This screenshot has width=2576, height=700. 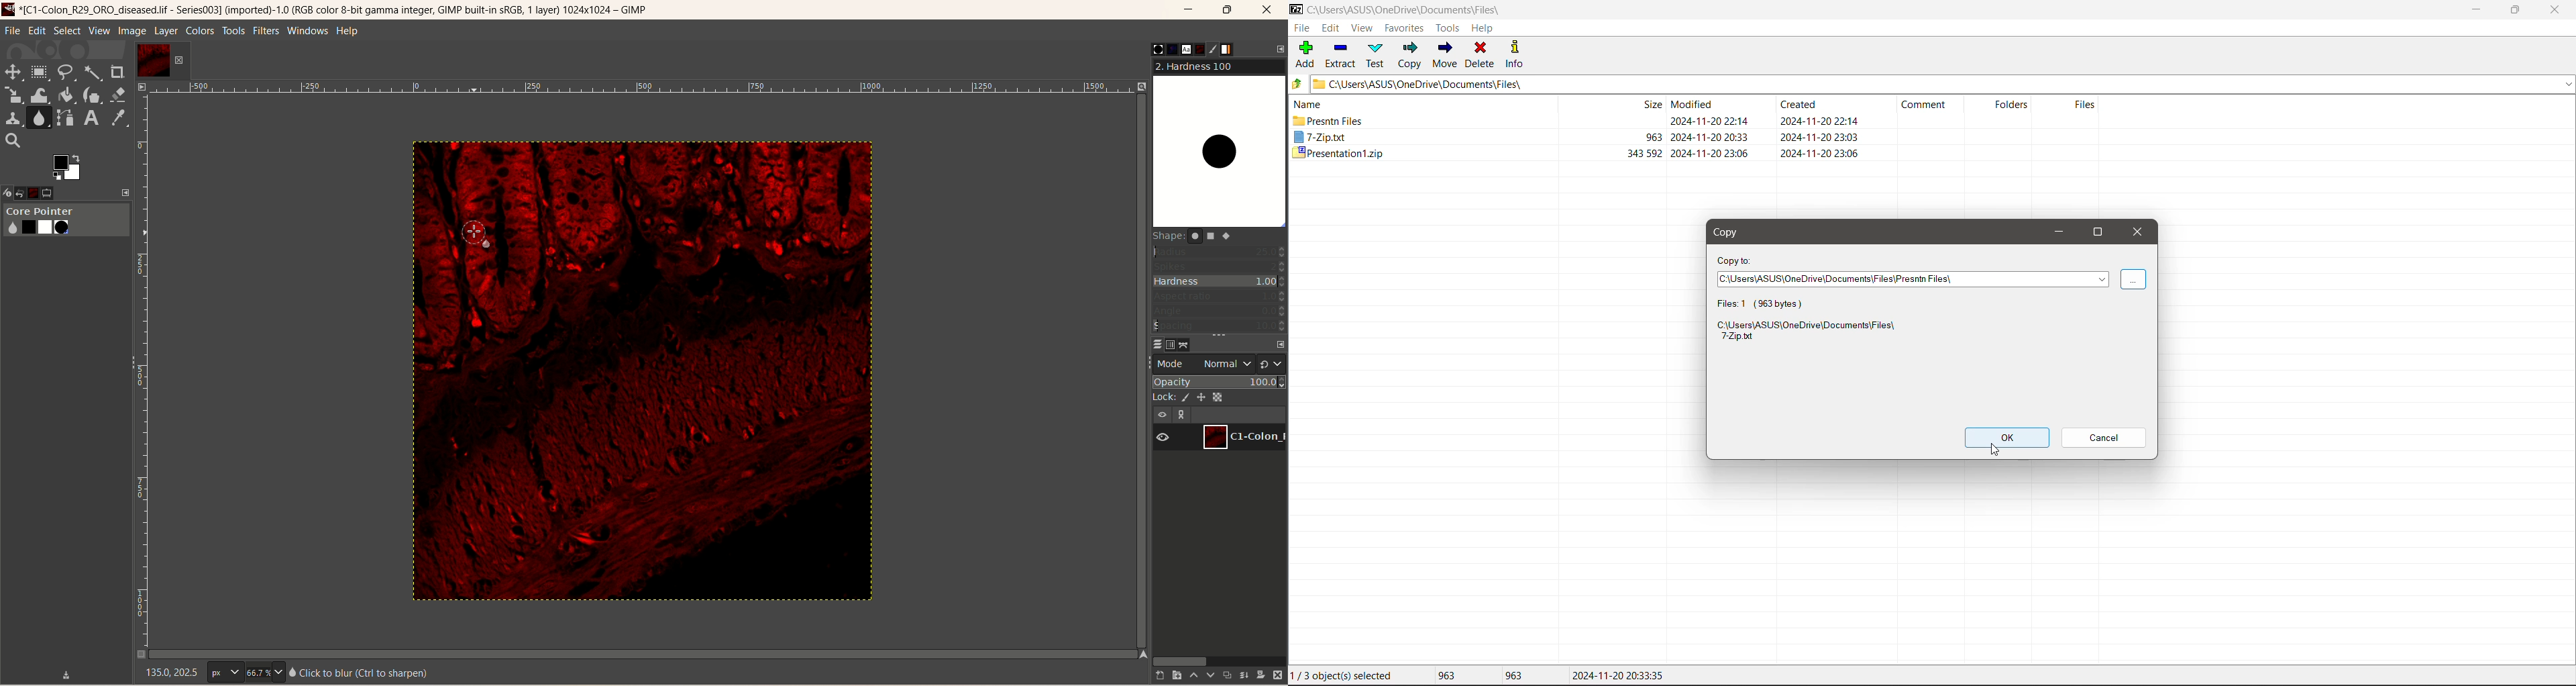 What do you see at coordinates (1208, 677) in the screenshot?
I see `lower this layer one step` at bounding box center [1208, 677].